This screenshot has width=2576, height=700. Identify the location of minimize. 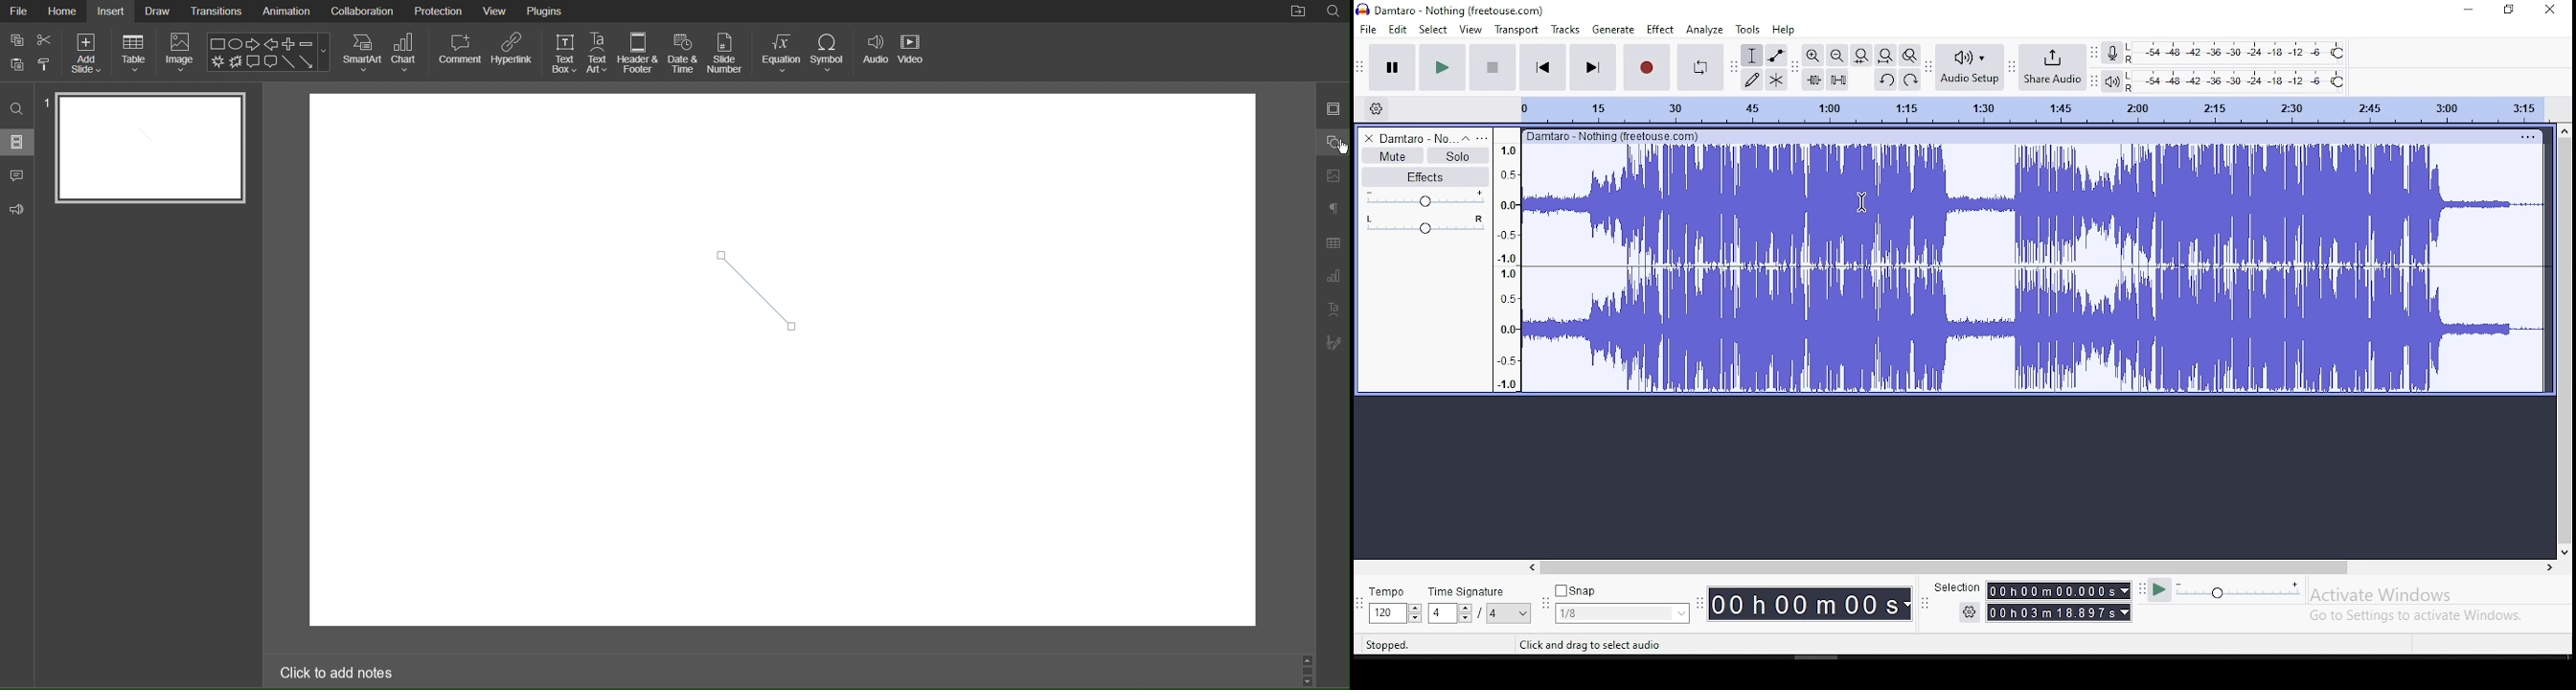
(2465, 9).